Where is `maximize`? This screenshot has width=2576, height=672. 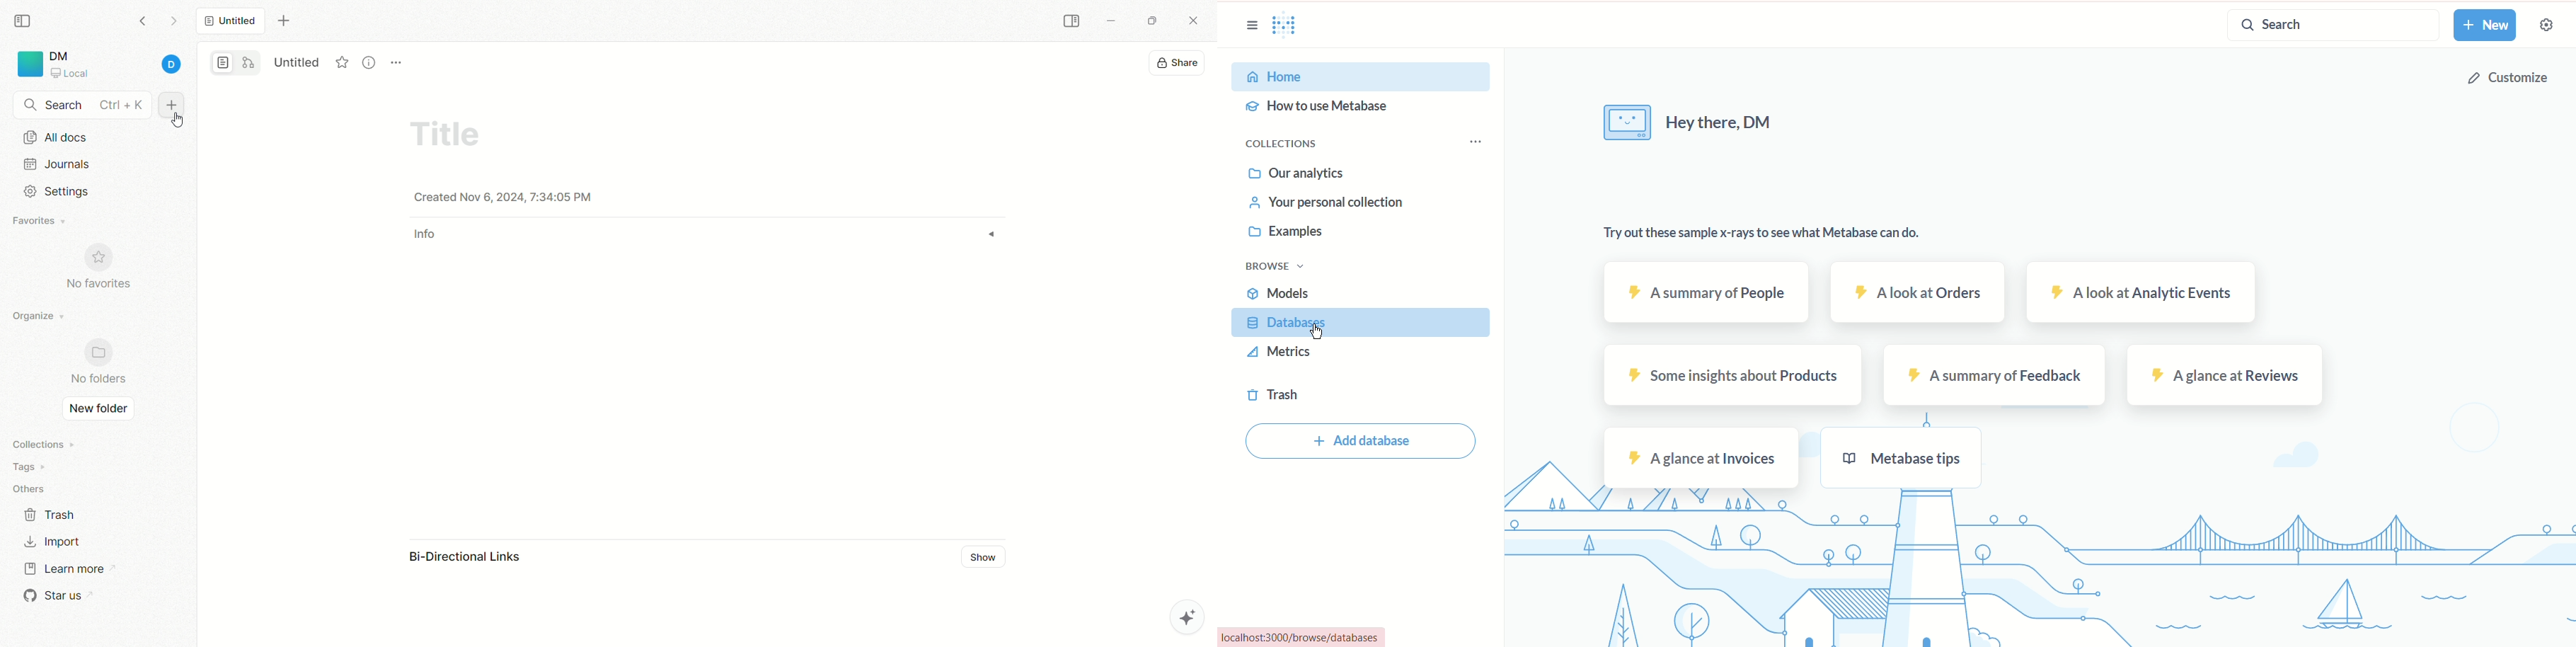
maximize is located at coordinates (1148, 20).